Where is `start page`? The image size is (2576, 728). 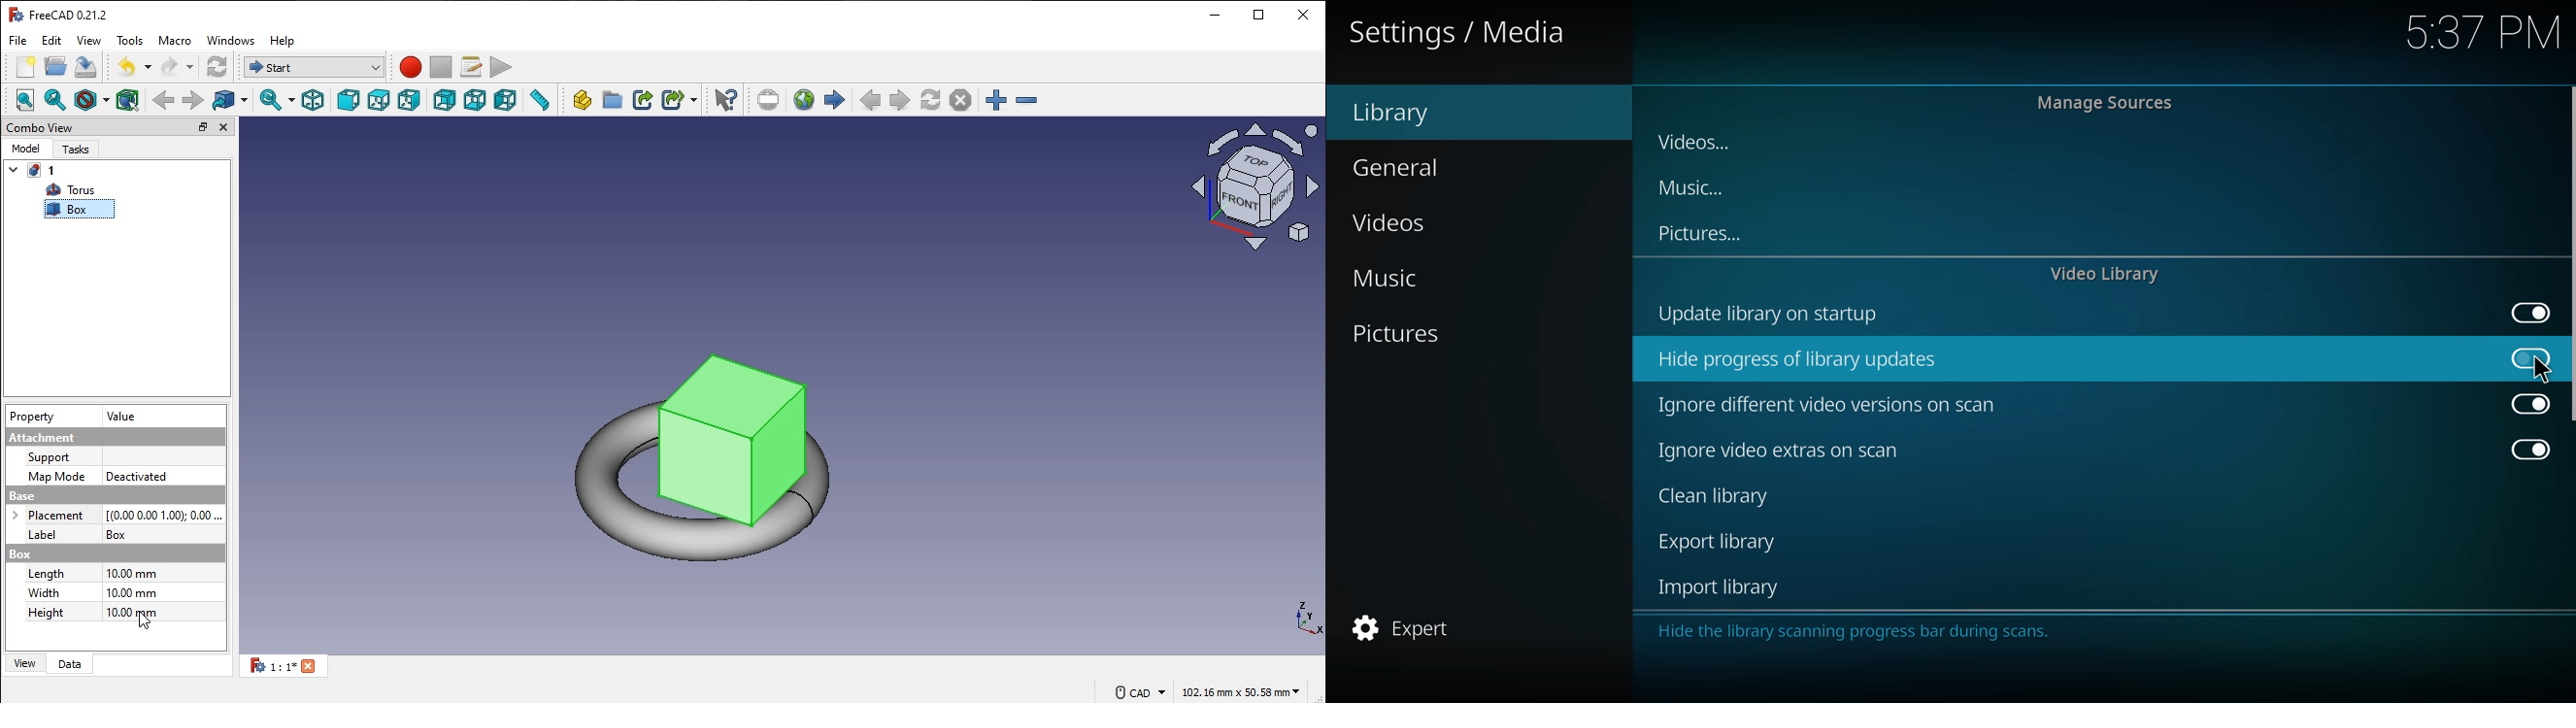
start page is located at coordinates (835, 99).